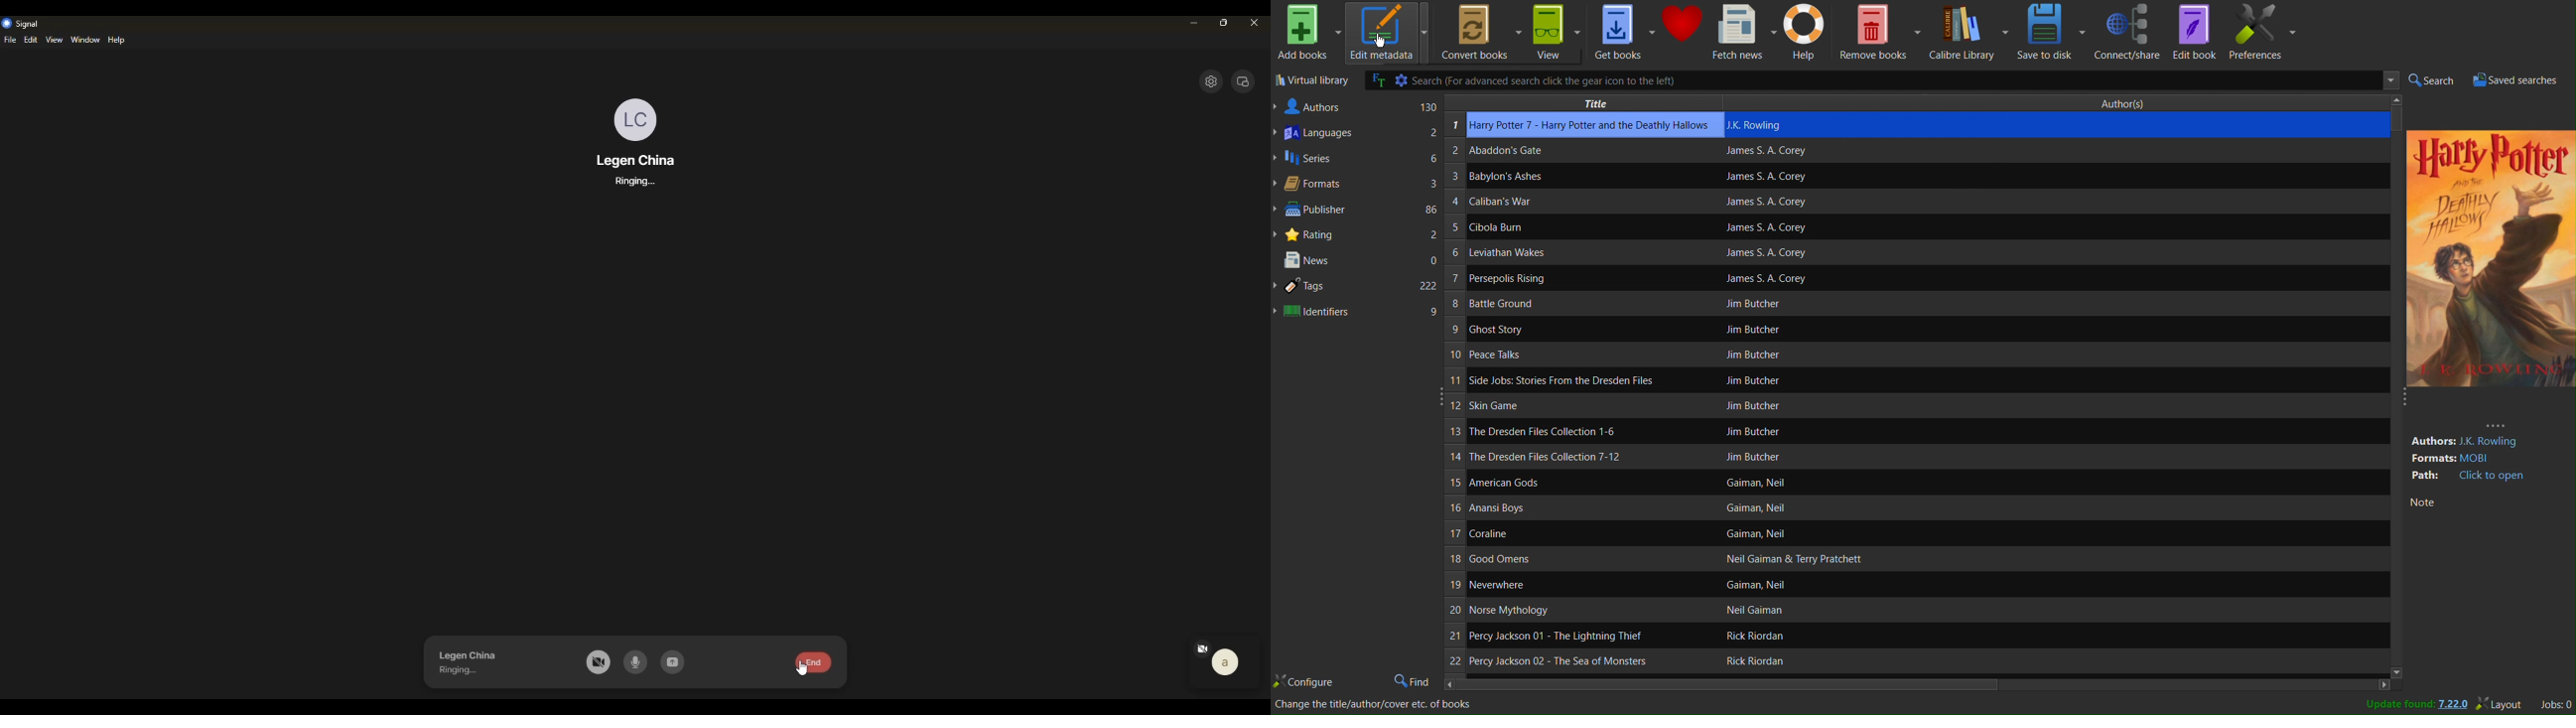 The width and height of the screenshot is (2576, 728). Describe the element at coordinates (1305, 680) in the screenshot. I see `Configure` at that location.